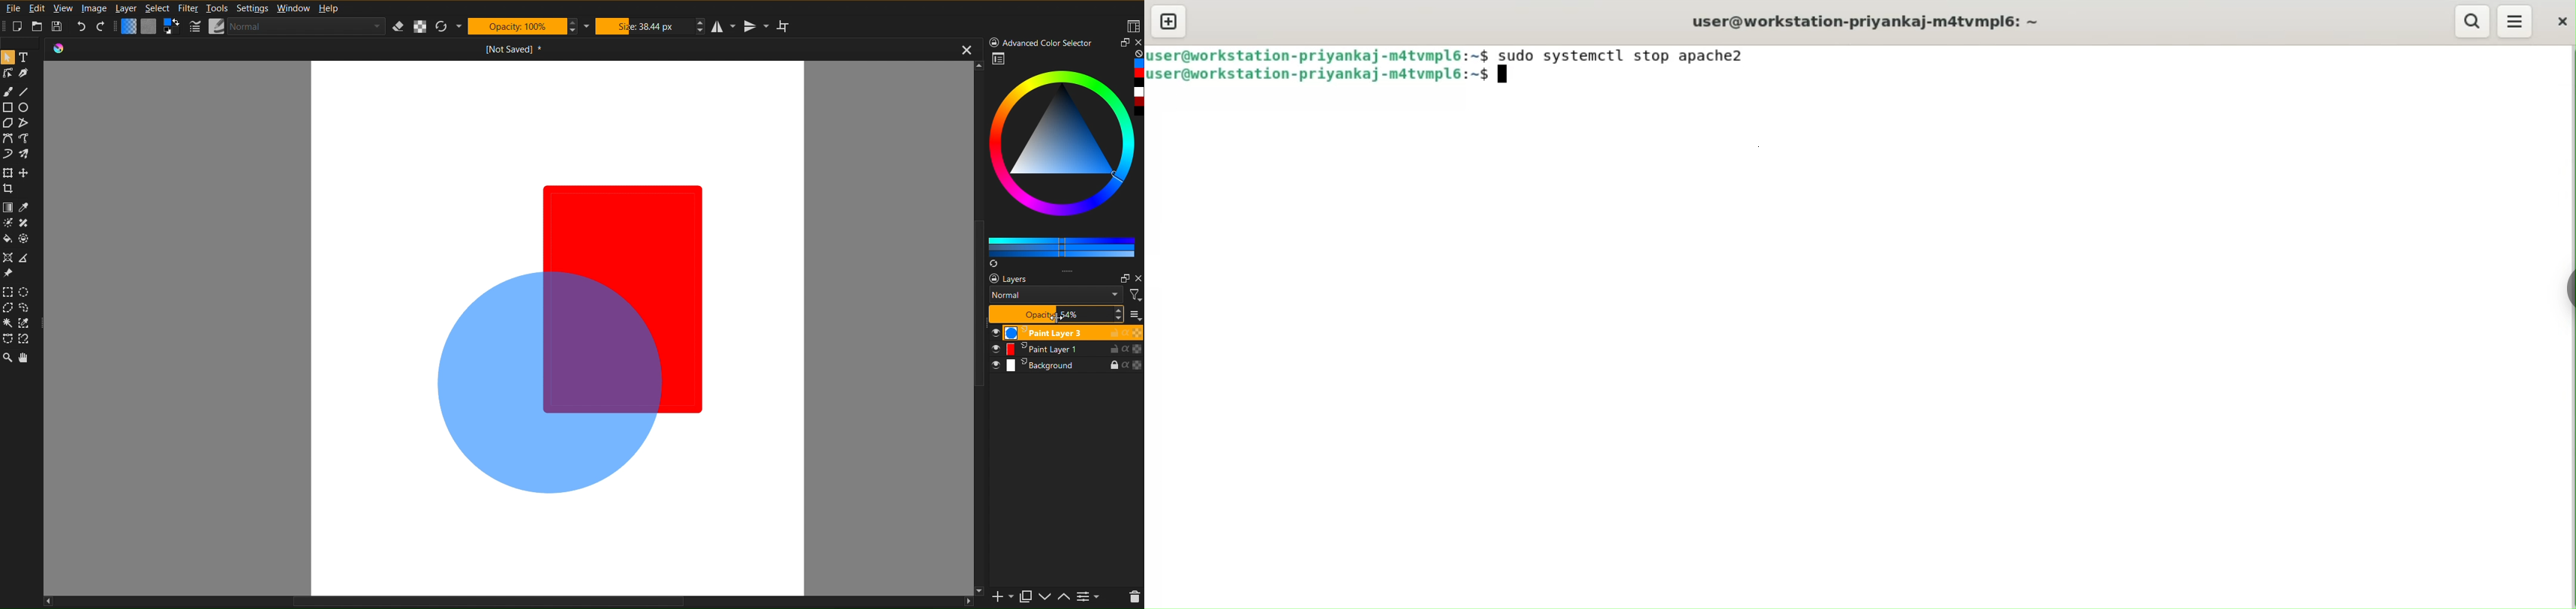  What do you see at coordinates (519, 26) in the screenshot?
I see `Opacity` at bounding box center [519, 26].